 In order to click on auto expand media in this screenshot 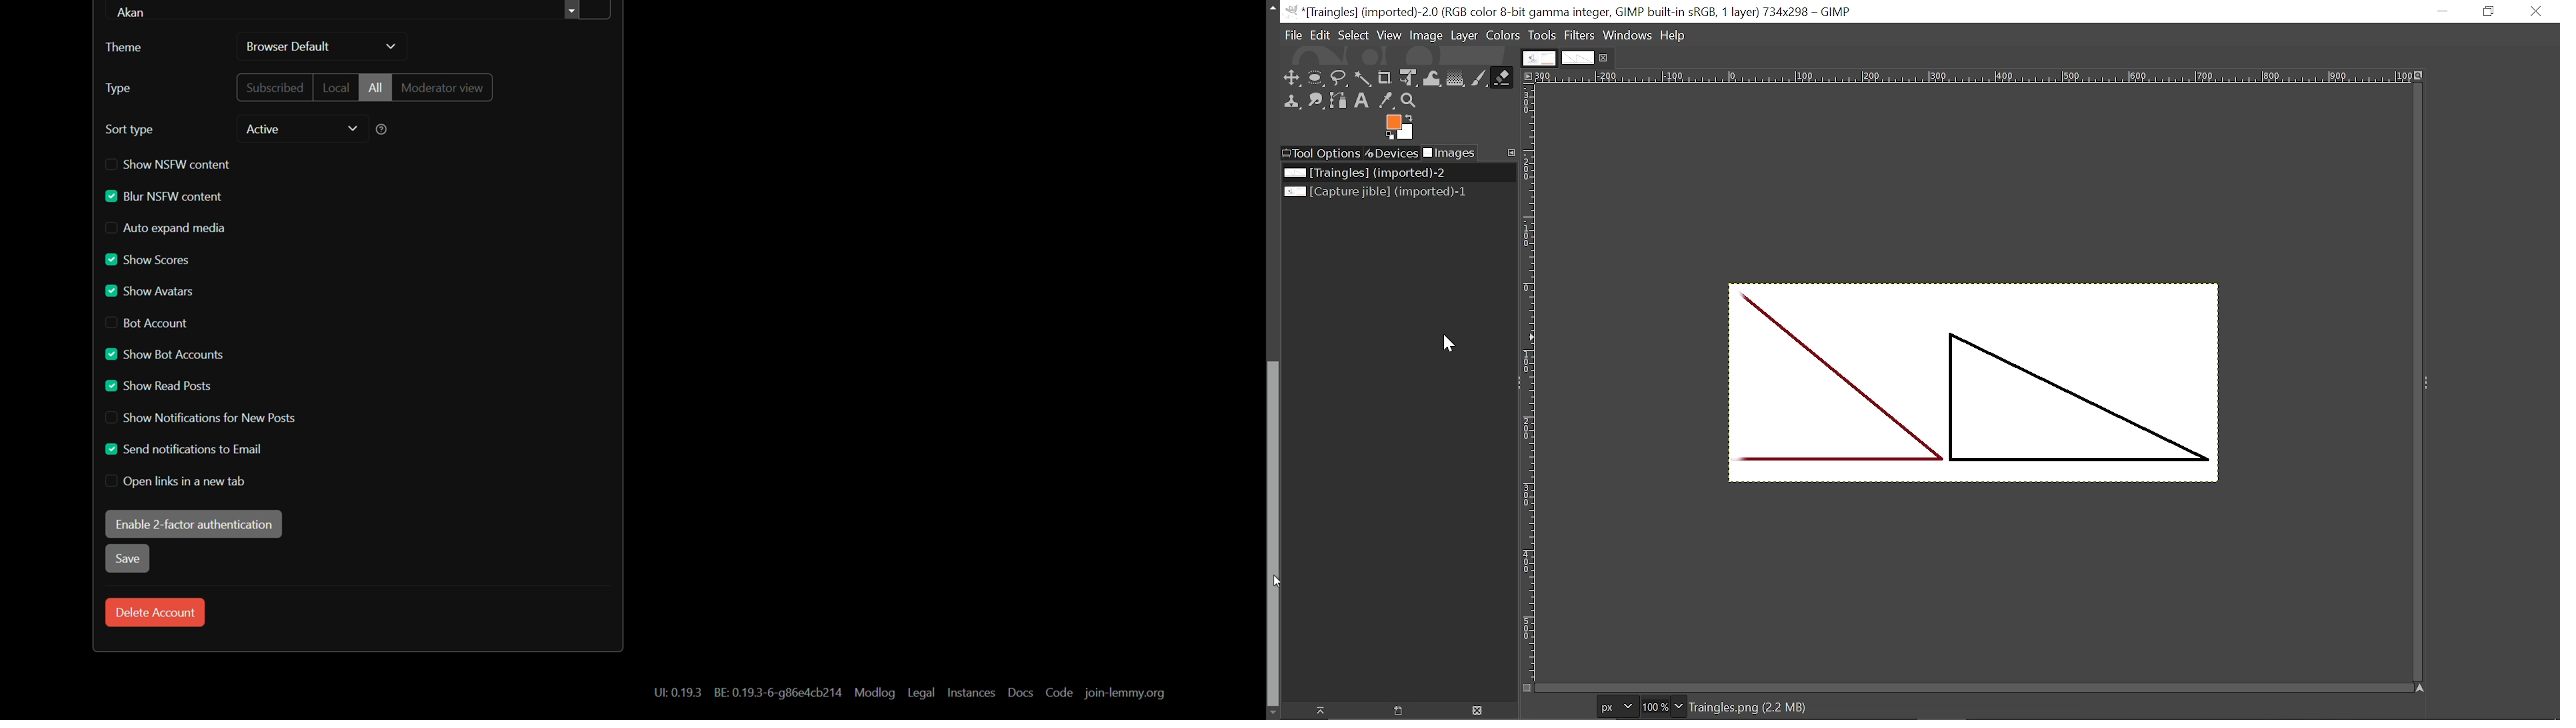, I will do `click(167, 228)`.